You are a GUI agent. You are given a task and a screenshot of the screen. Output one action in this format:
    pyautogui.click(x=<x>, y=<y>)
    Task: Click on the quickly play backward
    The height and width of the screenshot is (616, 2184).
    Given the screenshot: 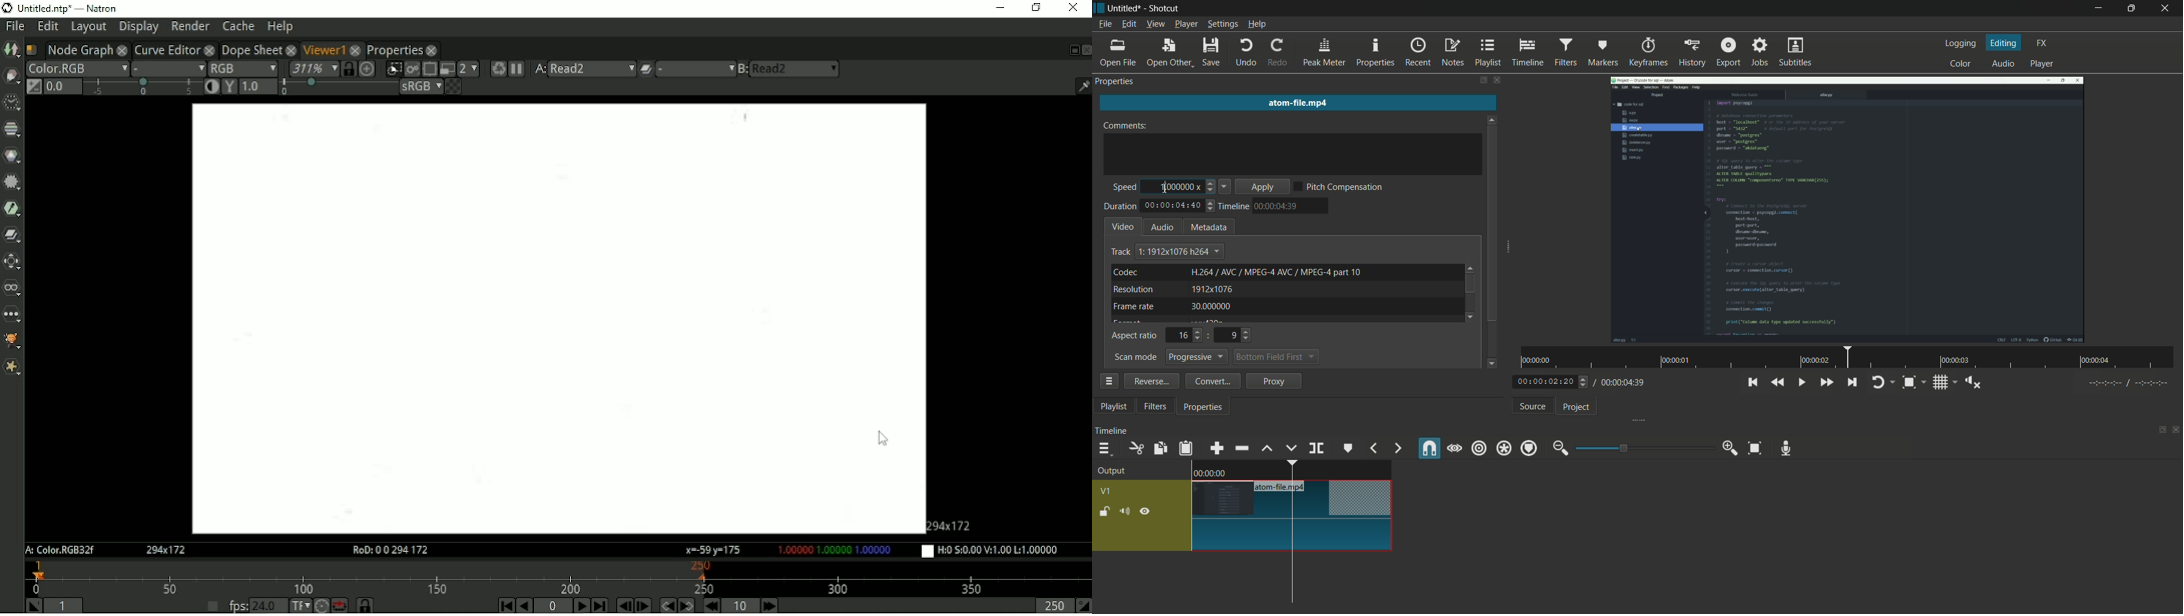 What is the action you would take?
    pyautogui.click(x=1778, y=383)
    